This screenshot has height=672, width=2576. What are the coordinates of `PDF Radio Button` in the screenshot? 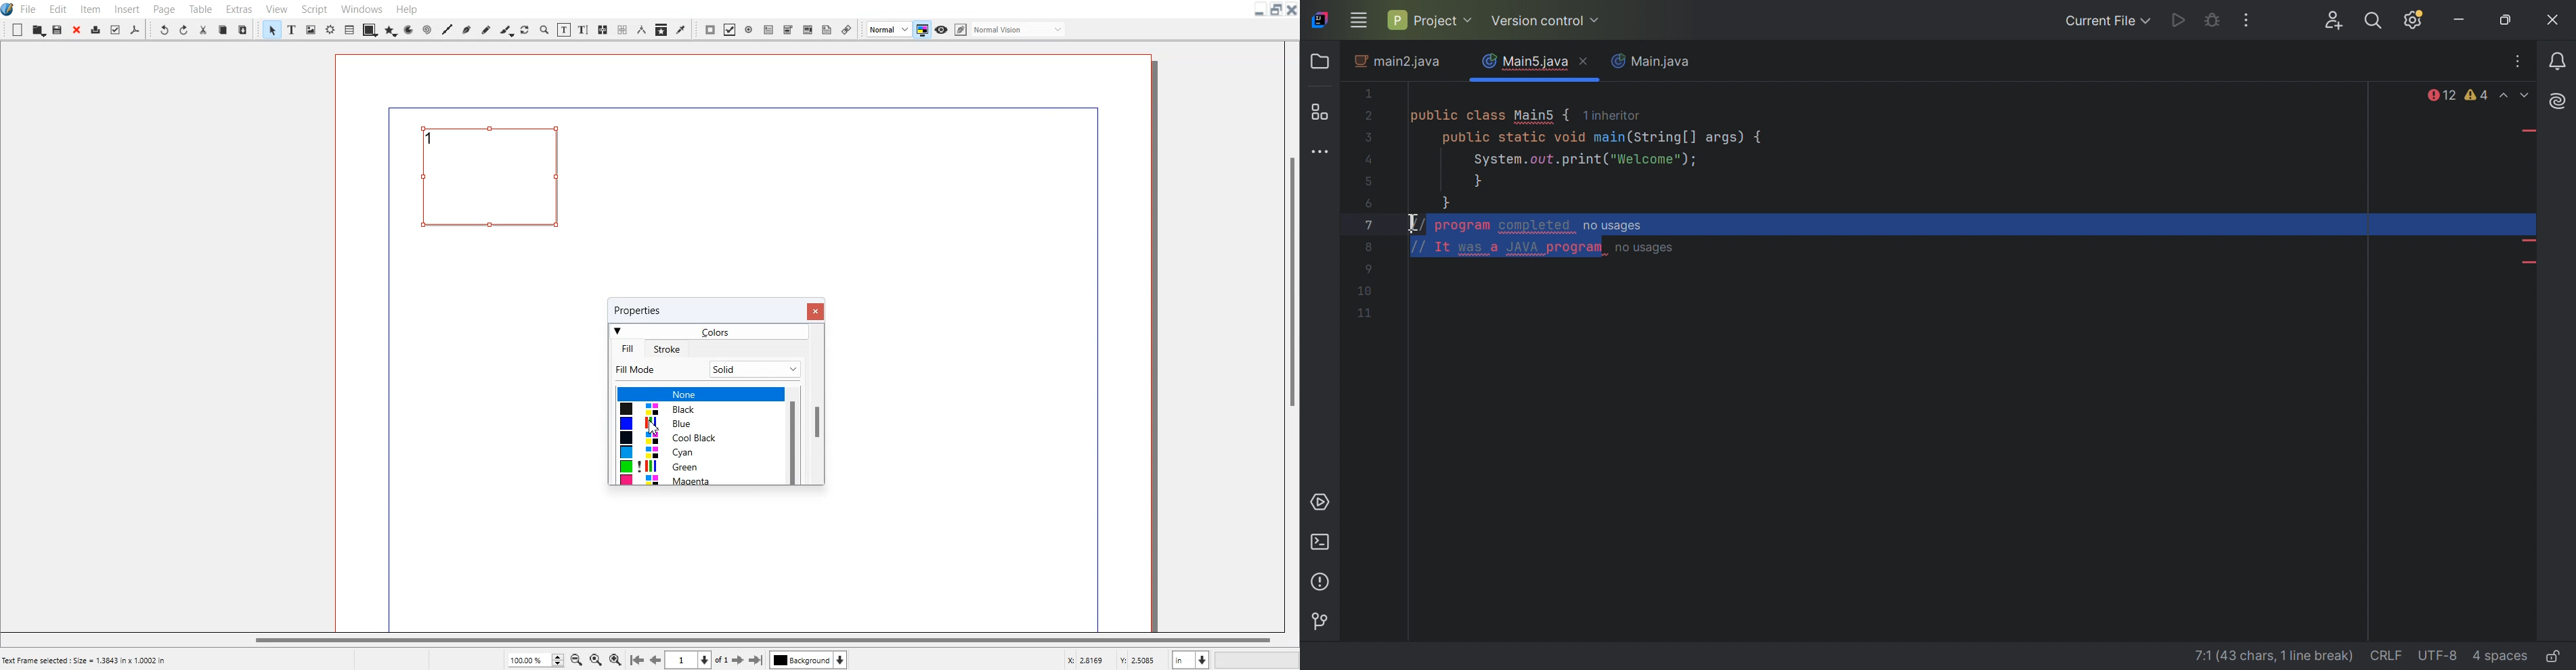 It's located at (749, 30).